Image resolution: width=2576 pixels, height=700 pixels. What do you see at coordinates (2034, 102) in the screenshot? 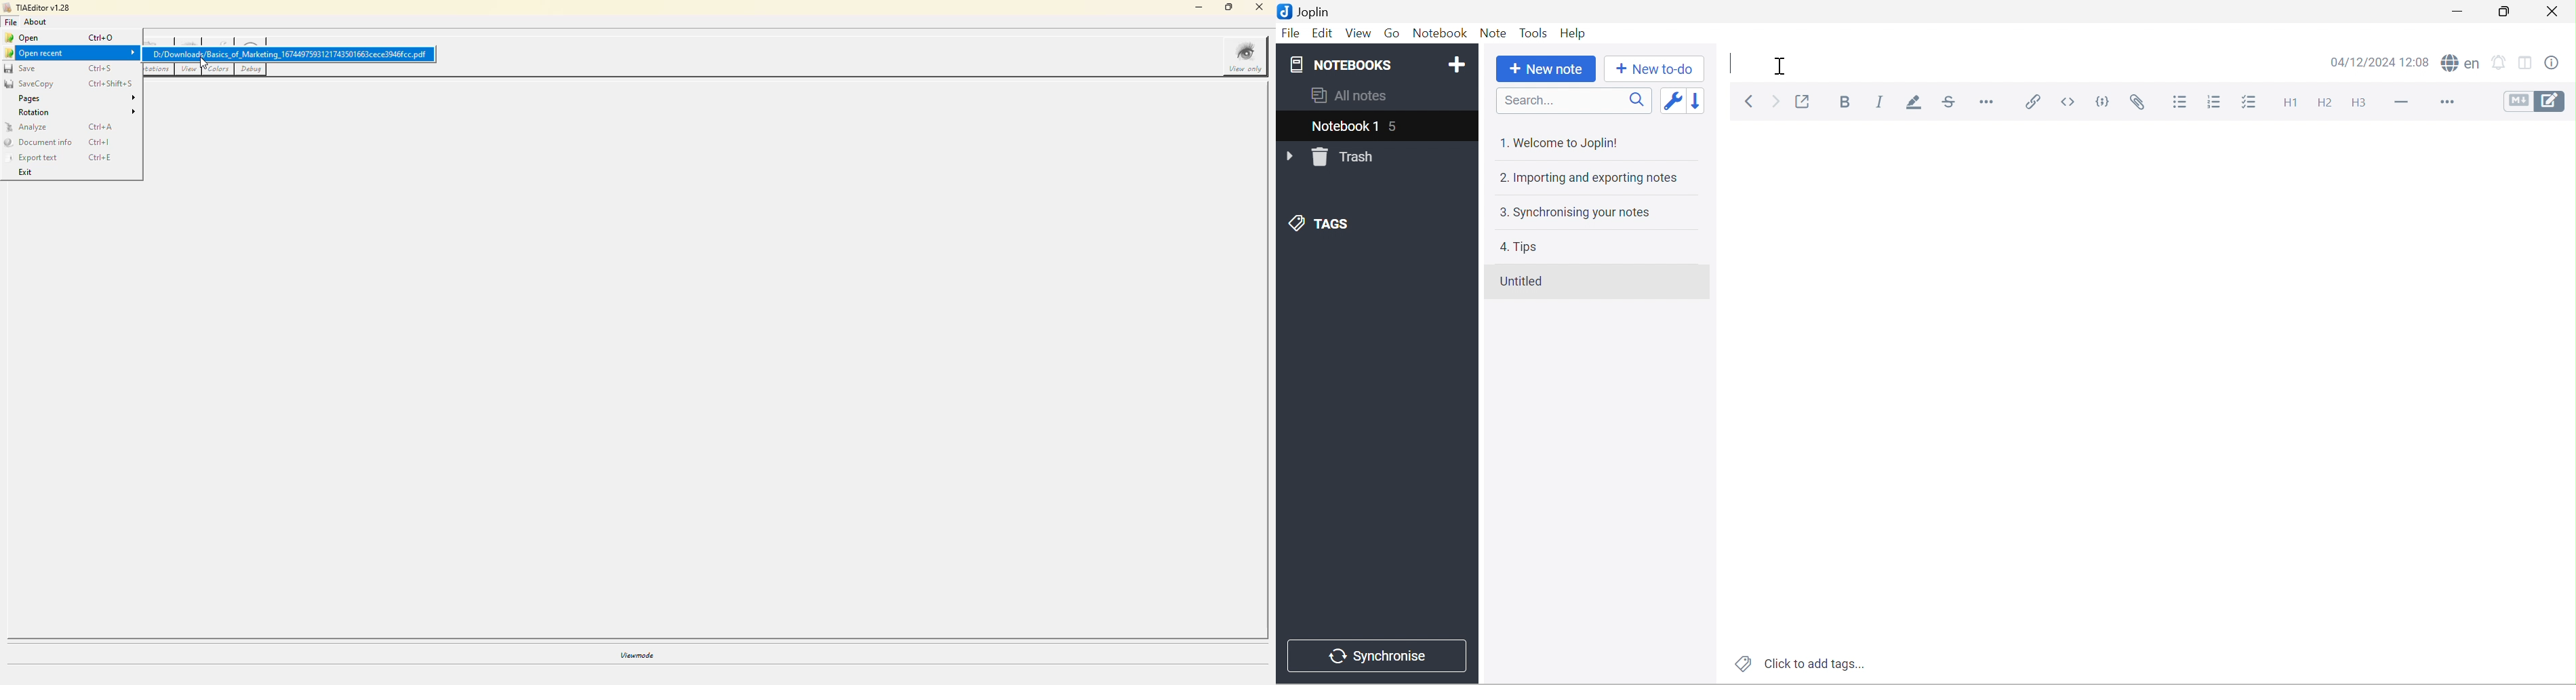
I see `Insert / edit code` at bounding box center [2034, 102].